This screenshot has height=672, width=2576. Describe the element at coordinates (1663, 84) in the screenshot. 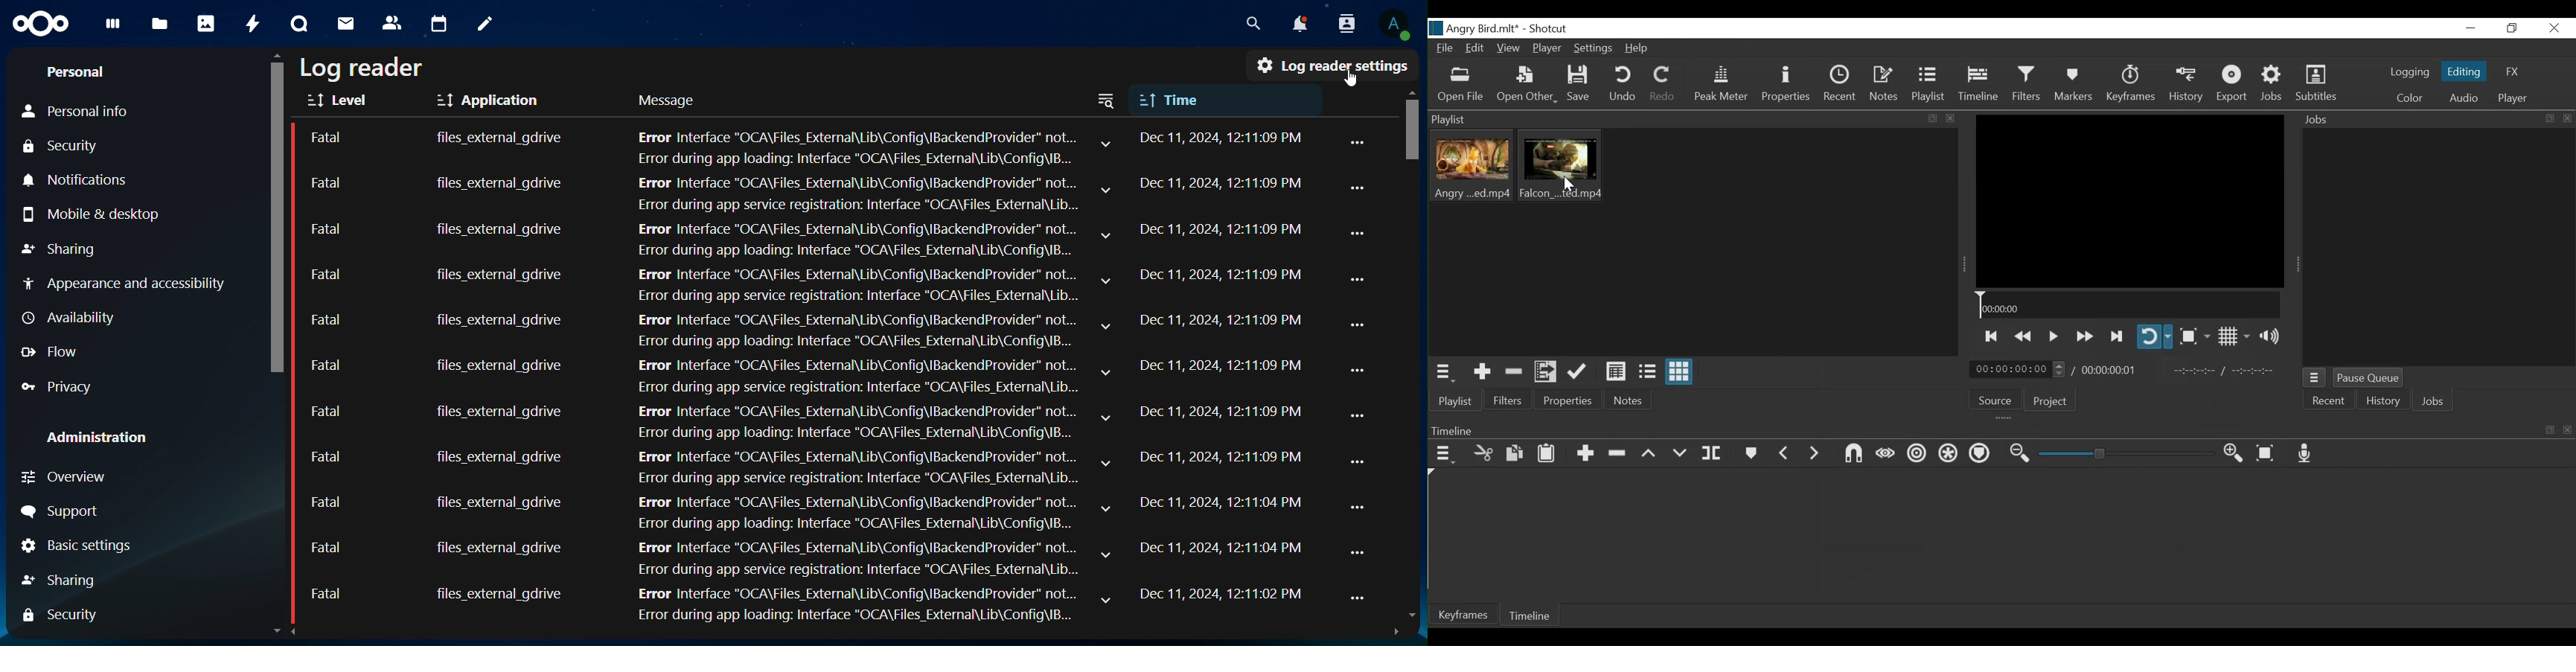

I see `Redo` at that location.